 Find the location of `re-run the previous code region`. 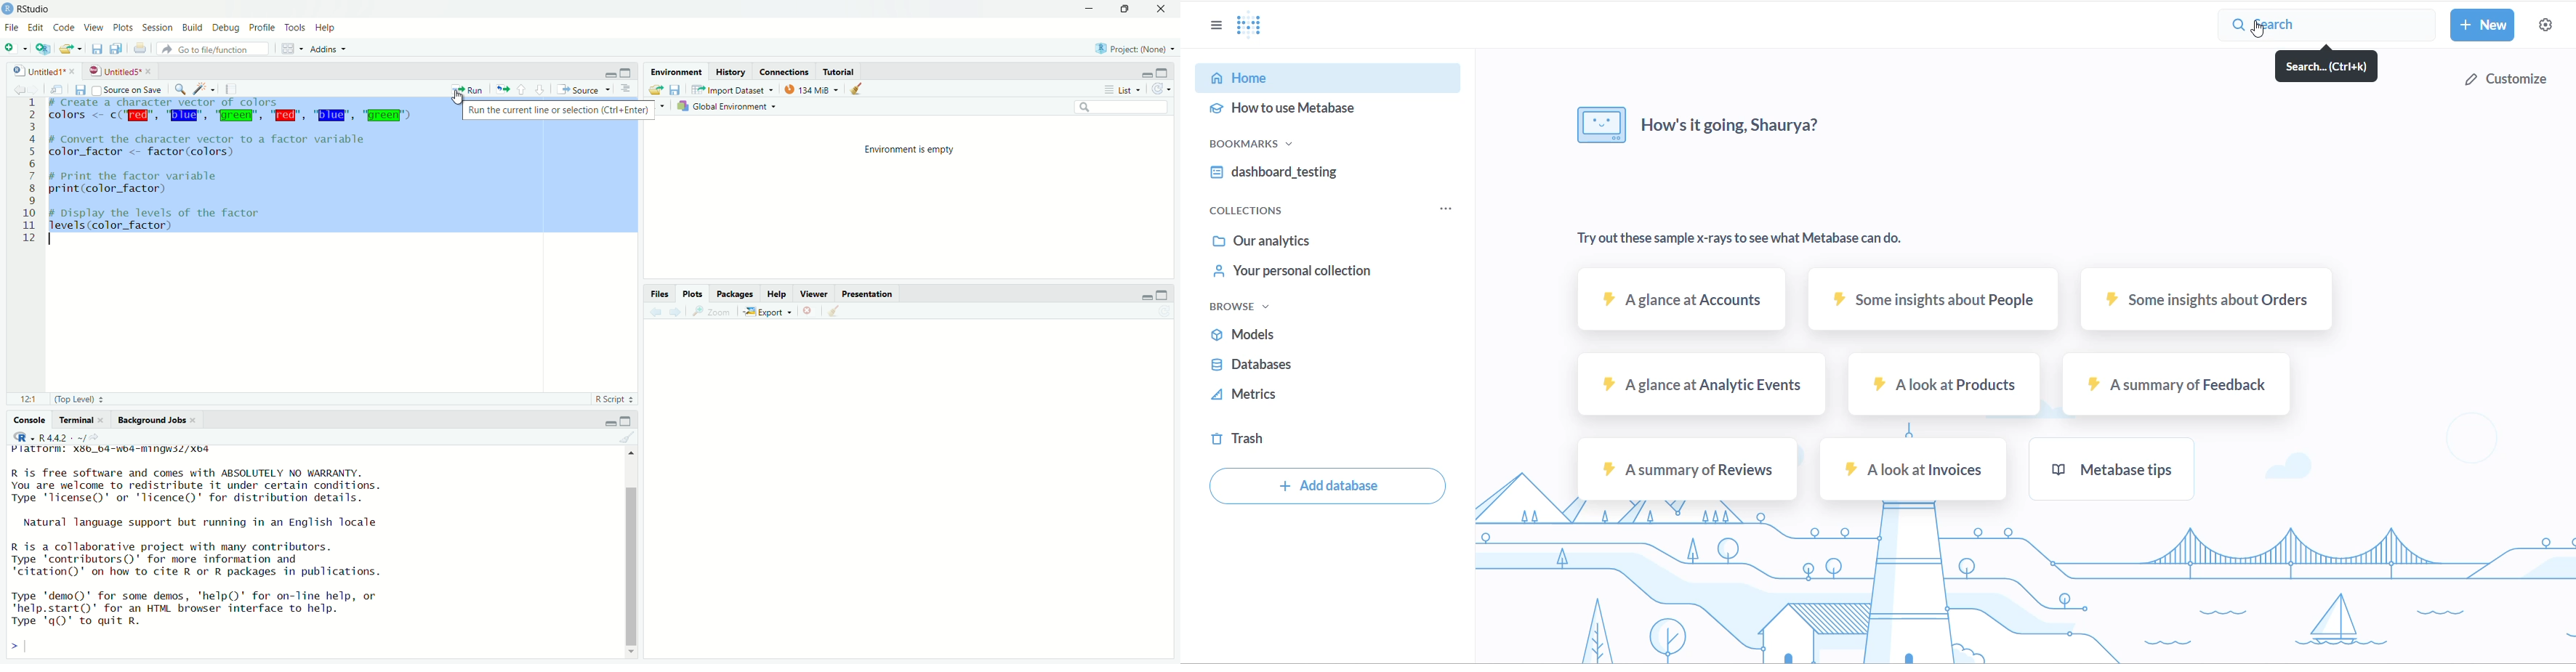

re-run the previous code region is located at coordinates (503, 90).